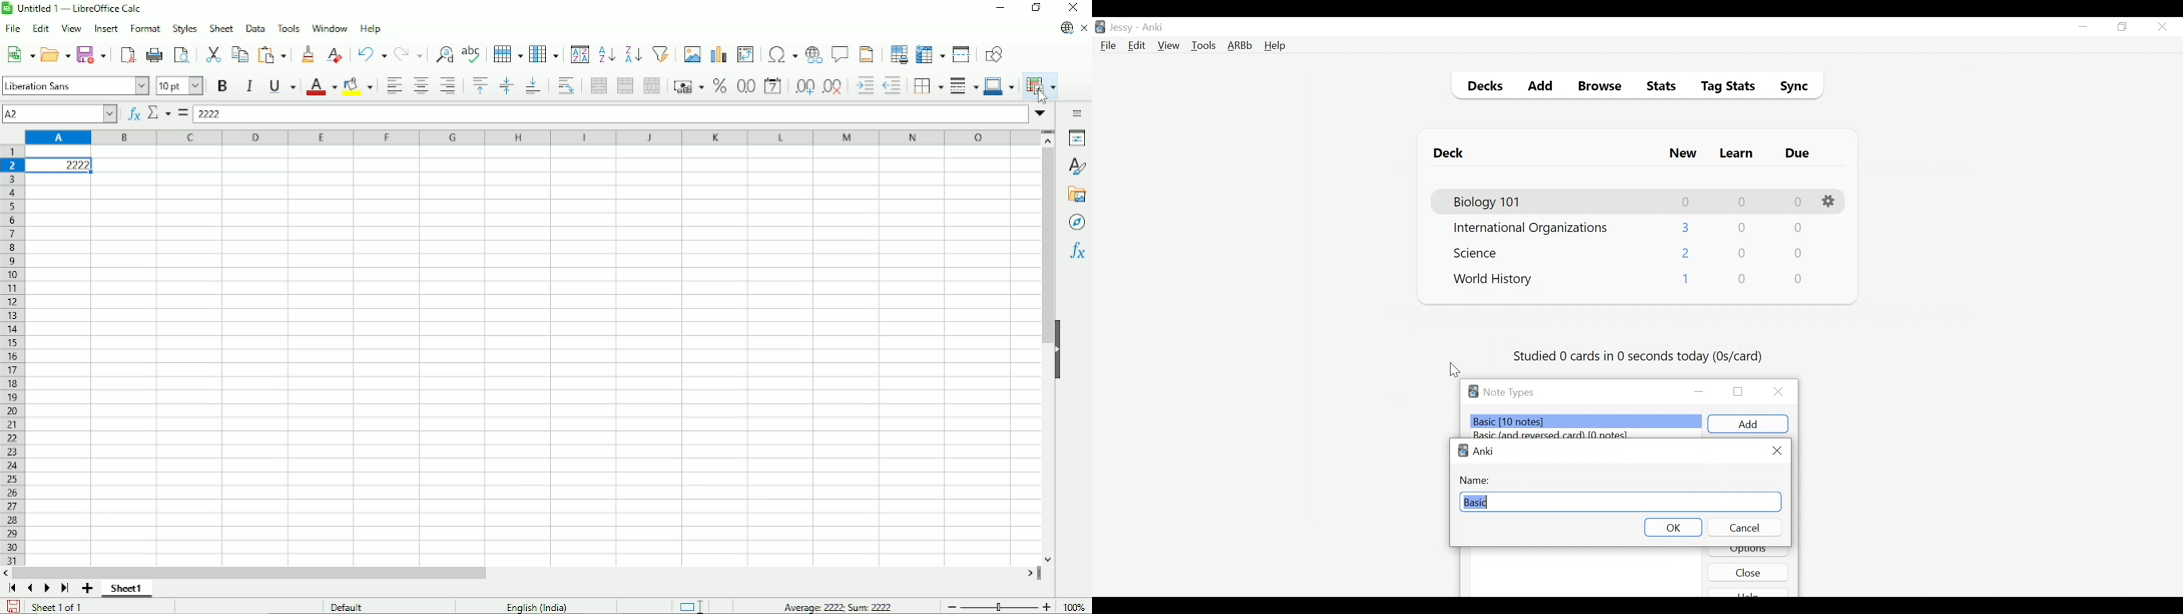 The height and width of the screenshot is (616, 2184). Describe the element at coordinates (448, 85) in the screenshot. I see `Align right` at that location.